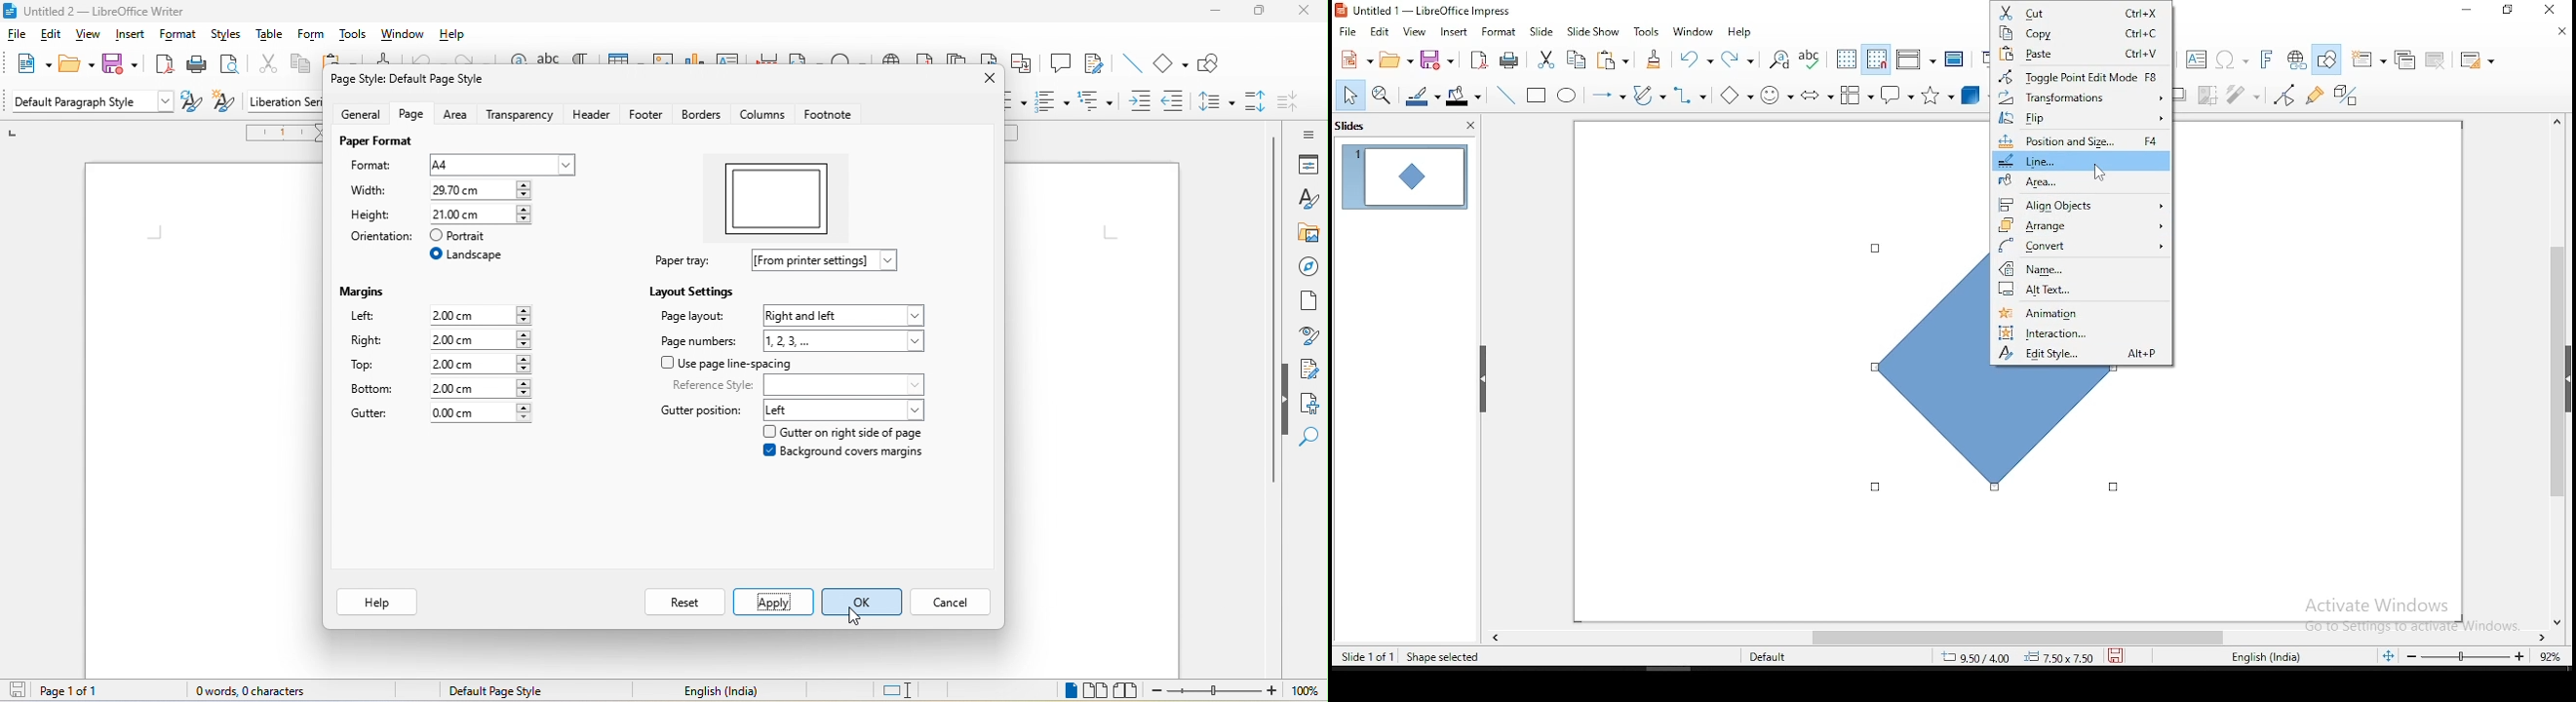  Describe the element at coordinates (1168, 63) in the screenshot. I see `basic shapes` at that location.